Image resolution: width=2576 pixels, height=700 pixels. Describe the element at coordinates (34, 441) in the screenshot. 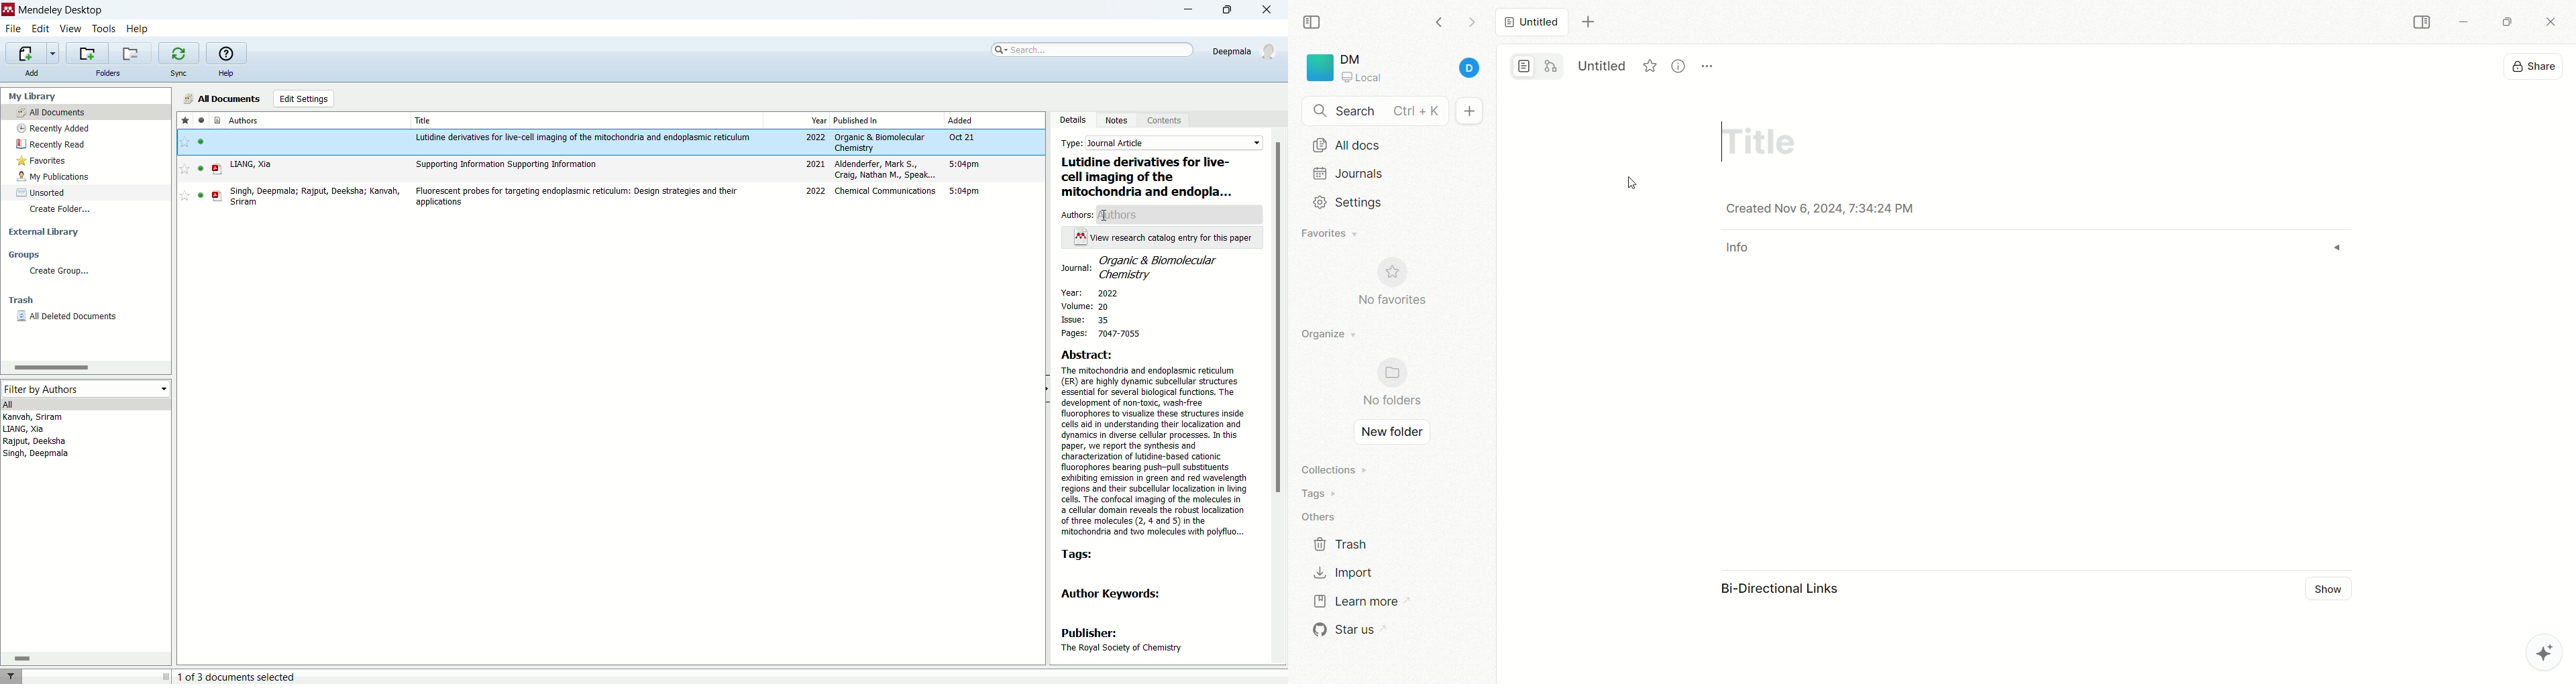

I see `Rajput, Deeksha` at that location.